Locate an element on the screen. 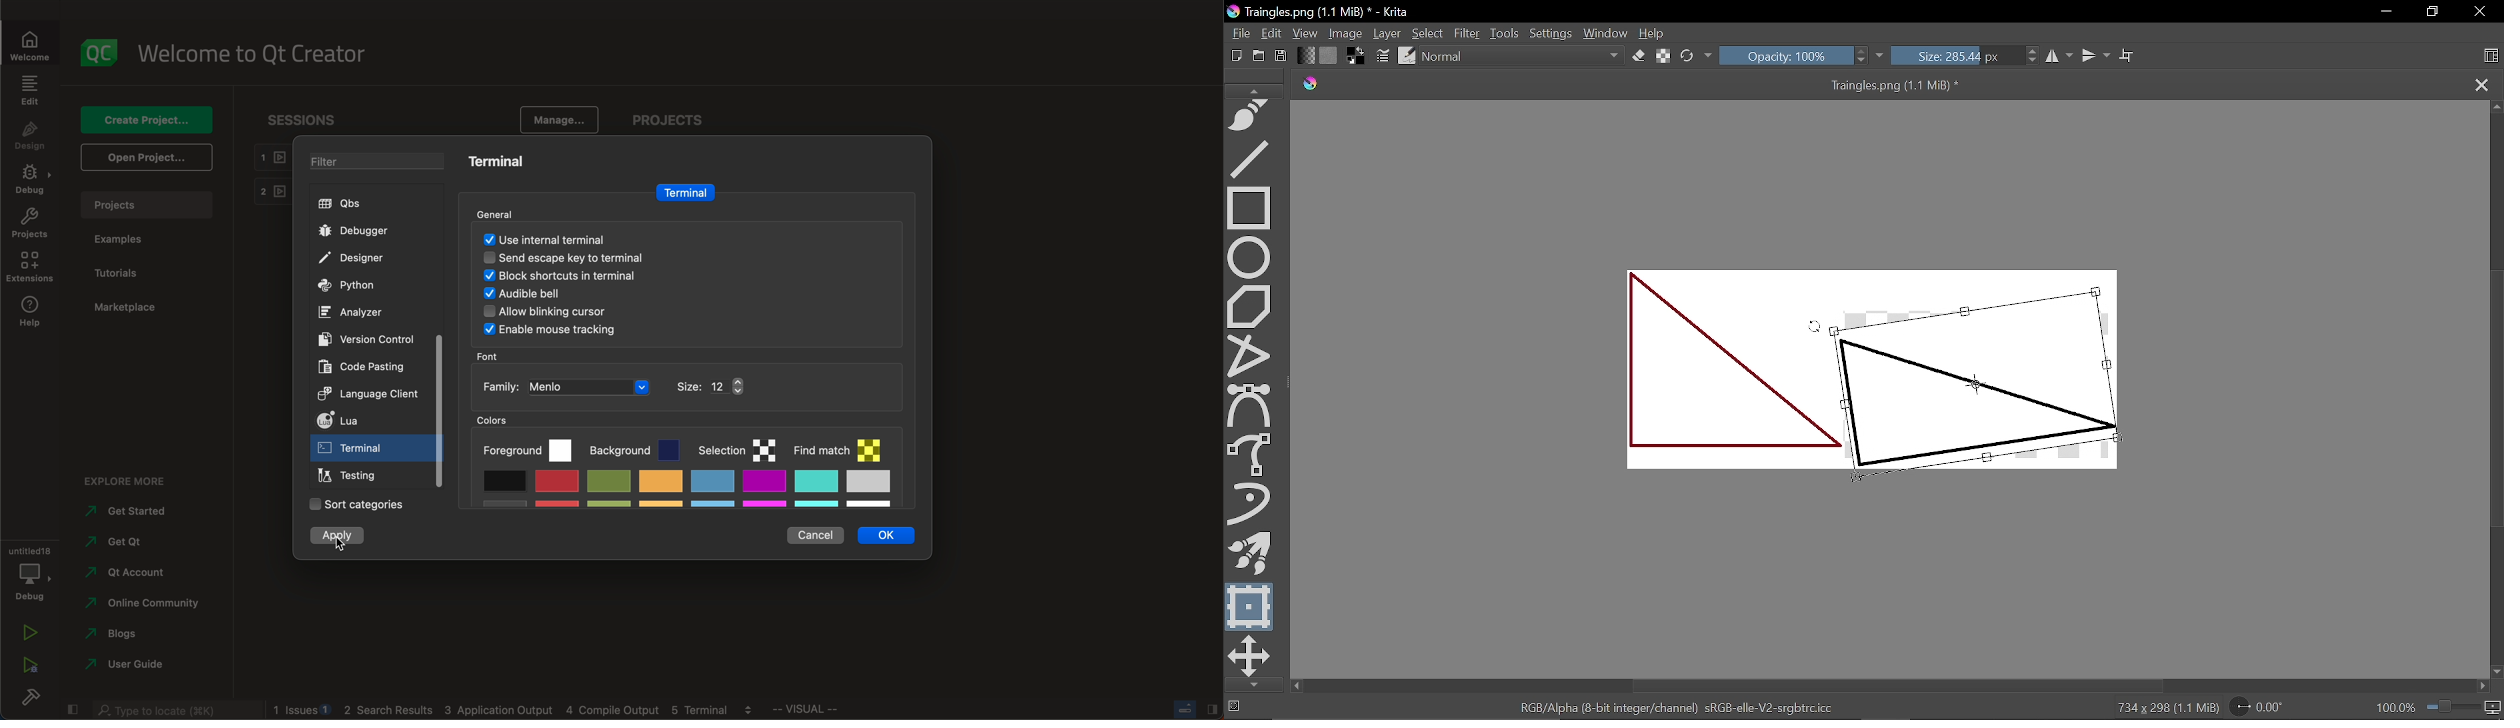  Filter is located at coordinates (1466, 33).